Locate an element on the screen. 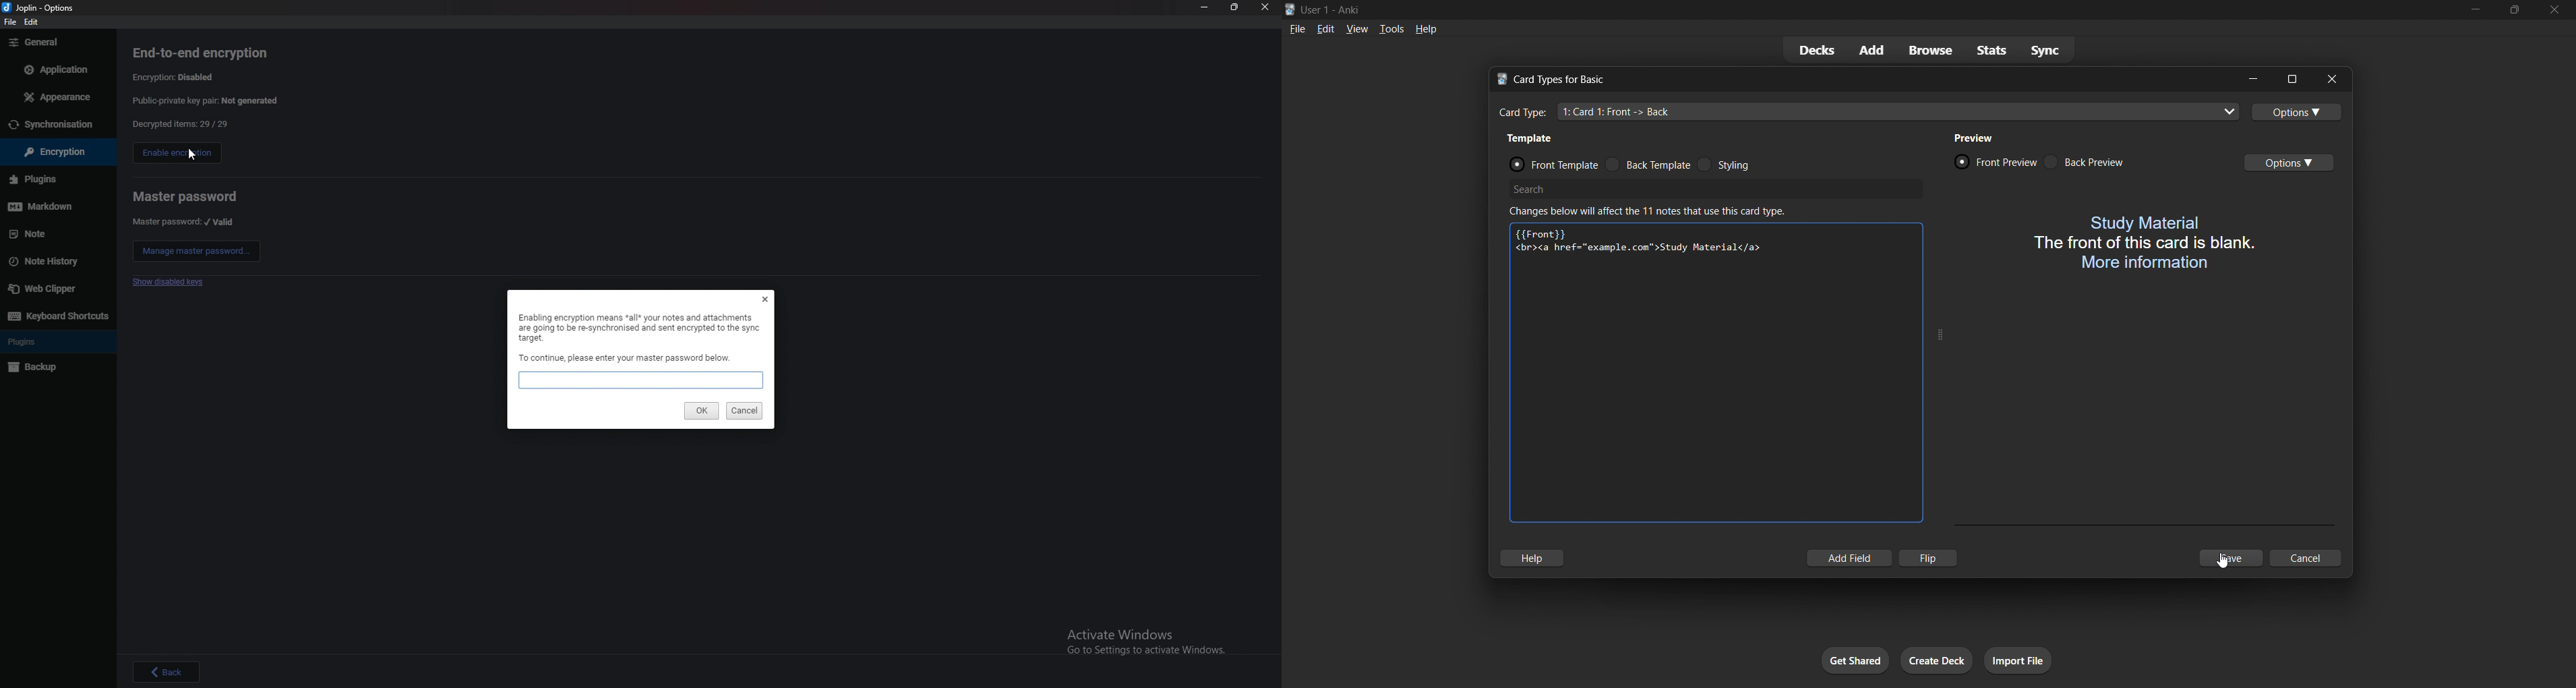 The width and height of the screenshot is (2576, 700).  is located at coordinates (43, 7).